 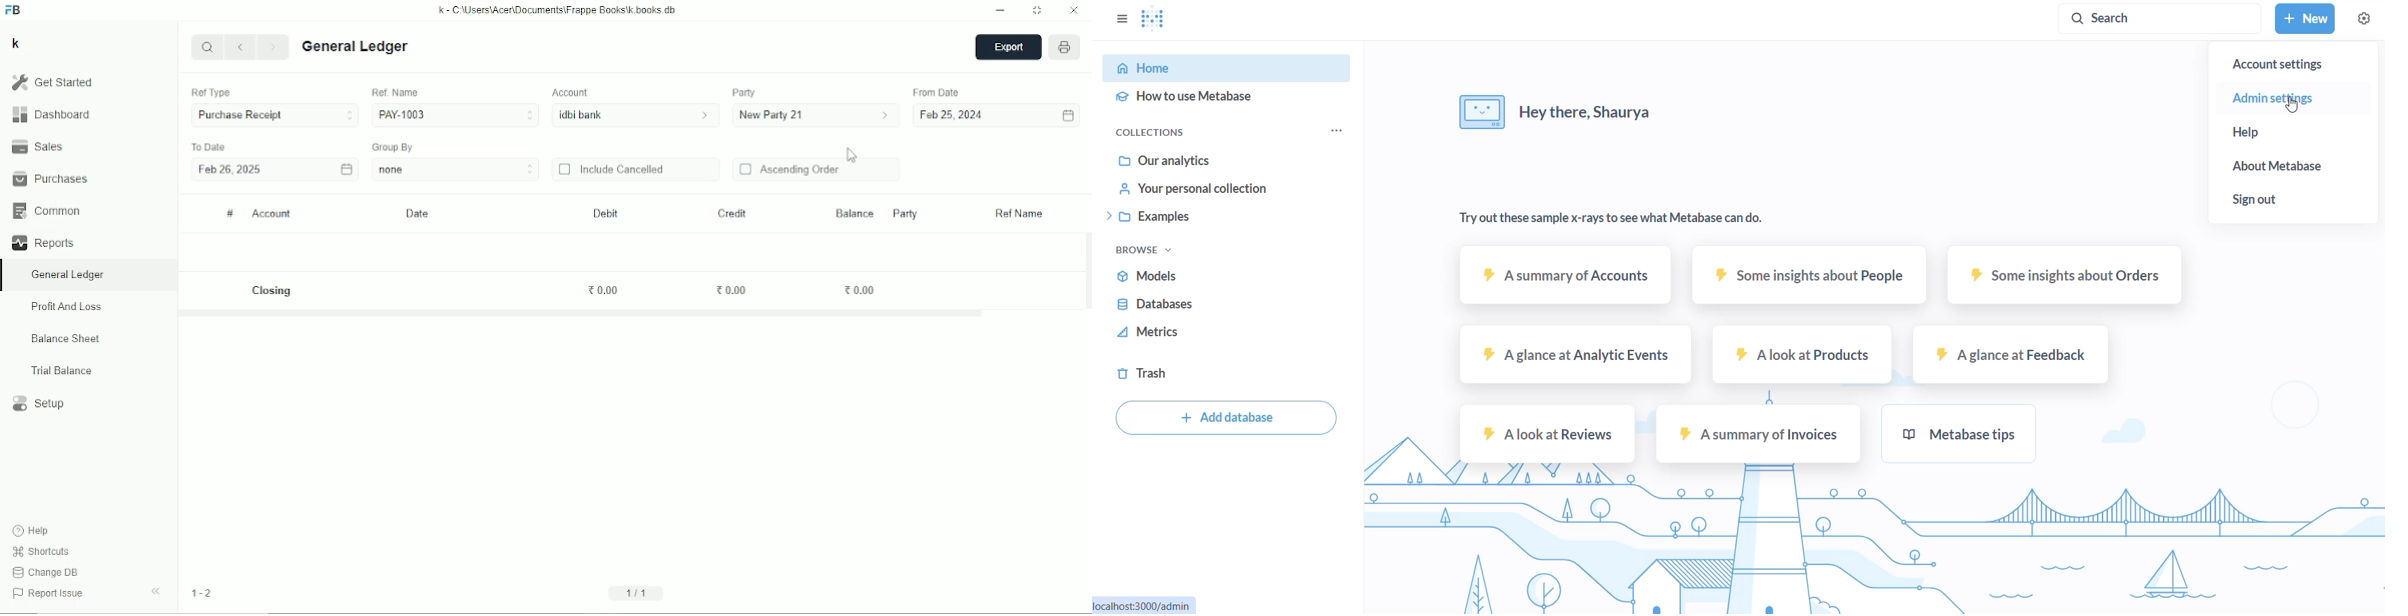 What do you see at coordinates (1065, 48) in the screenshot?
I see `Open report print view` at bounding box center [1065, 48].